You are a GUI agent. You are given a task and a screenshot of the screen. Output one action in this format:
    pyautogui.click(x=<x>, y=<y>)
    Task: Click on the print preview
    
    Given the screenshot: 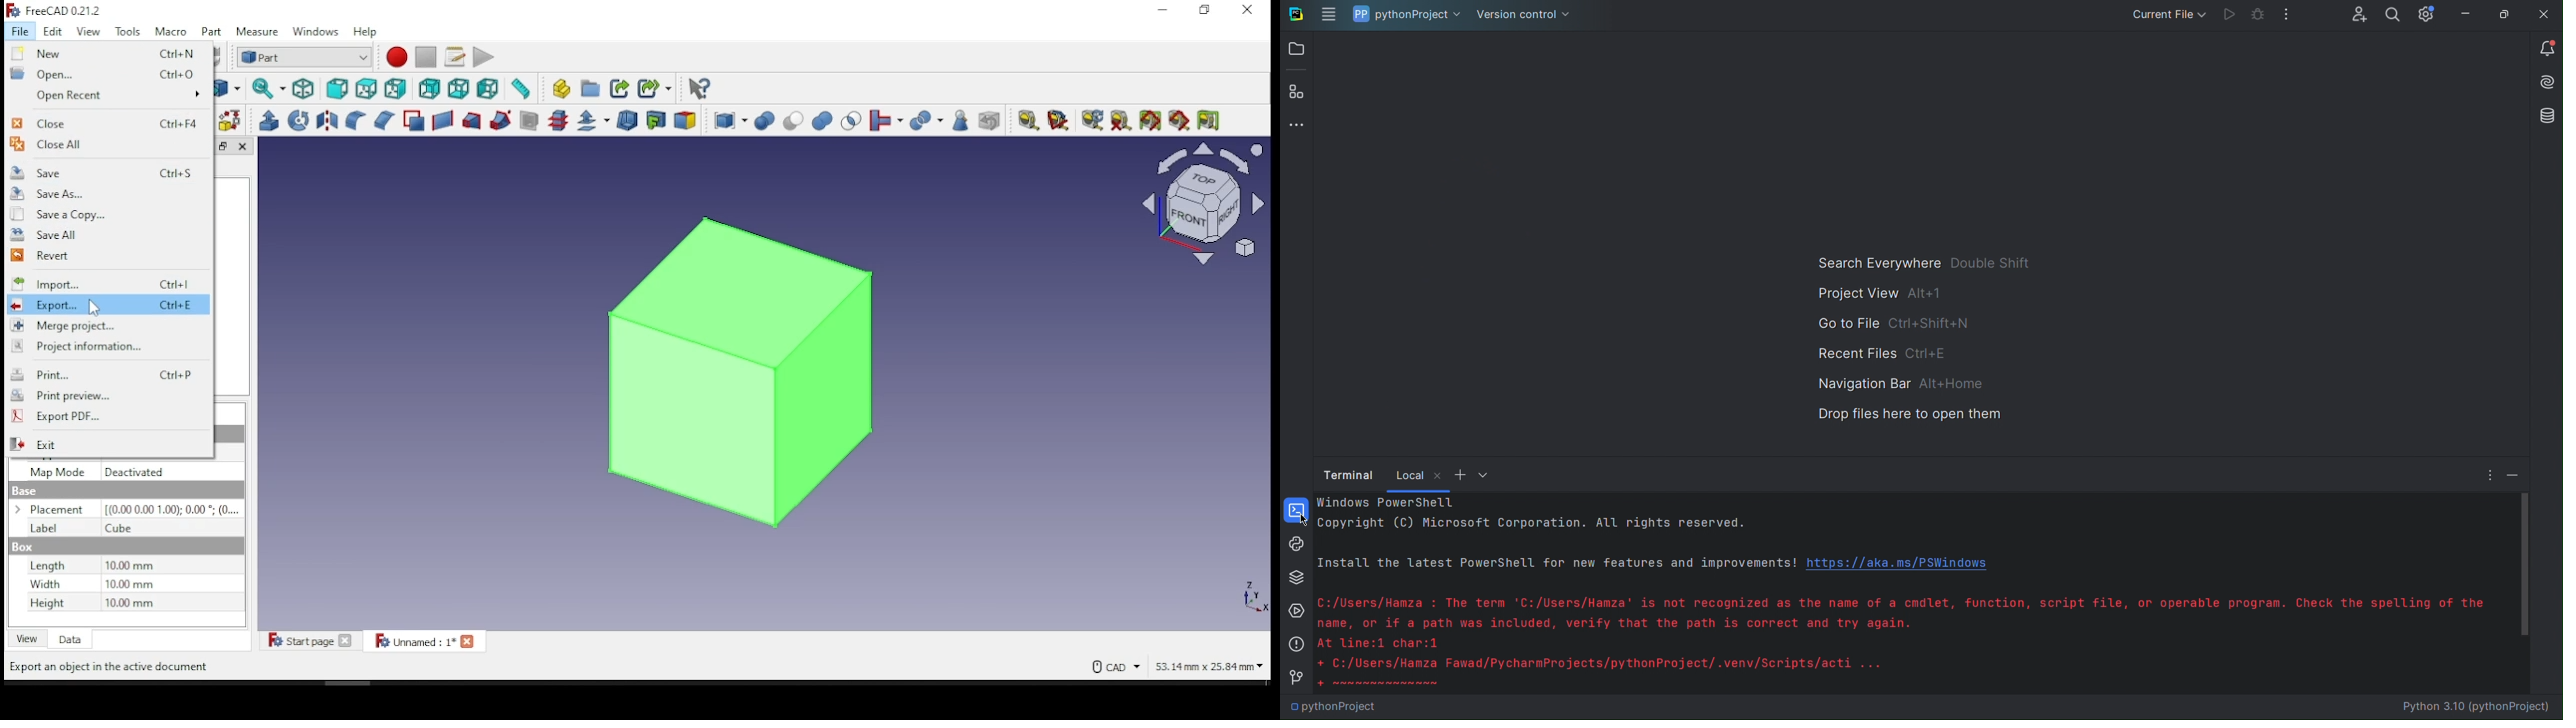 What is the action you would take?
    pyautogui.click(x=106, y=398)
    